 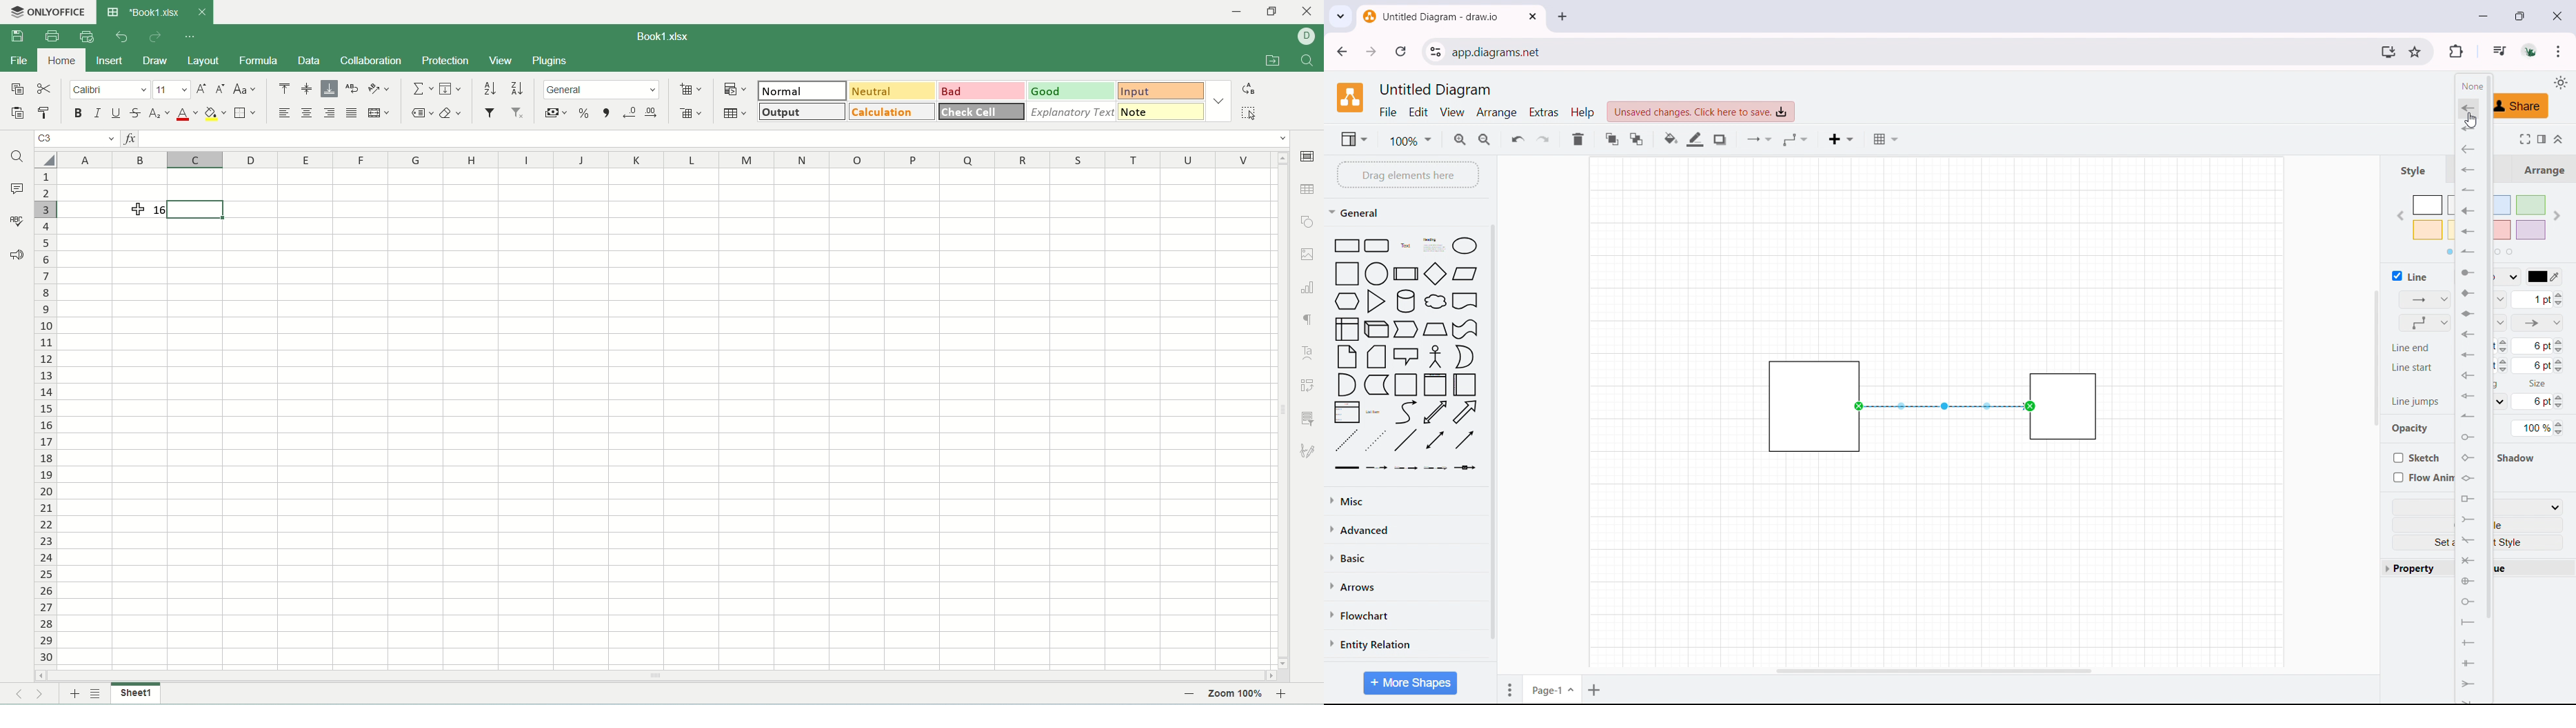 What do you see at coordinates (1552, 687) in the screenshot?
I see `current page` at bounding box center [1552, 687].